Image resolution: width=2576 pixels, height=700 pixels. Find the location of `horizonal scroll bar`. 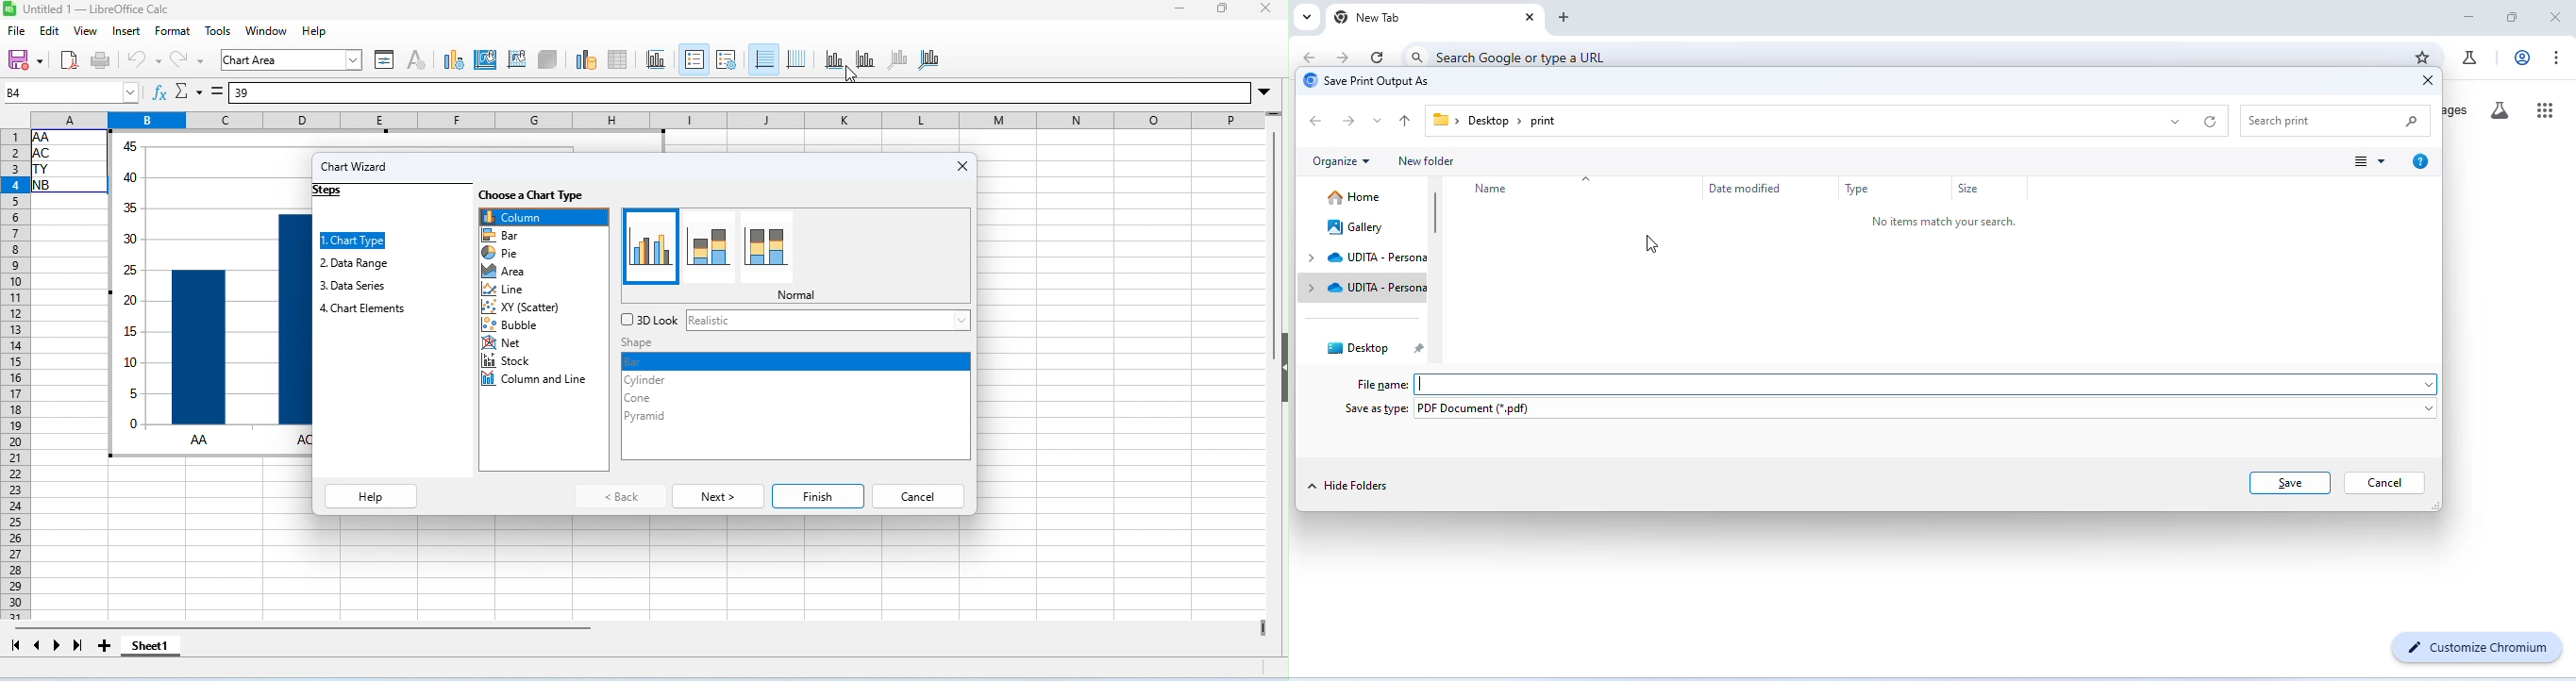

horizonal scroll bar is located at coordinates (315, 629).